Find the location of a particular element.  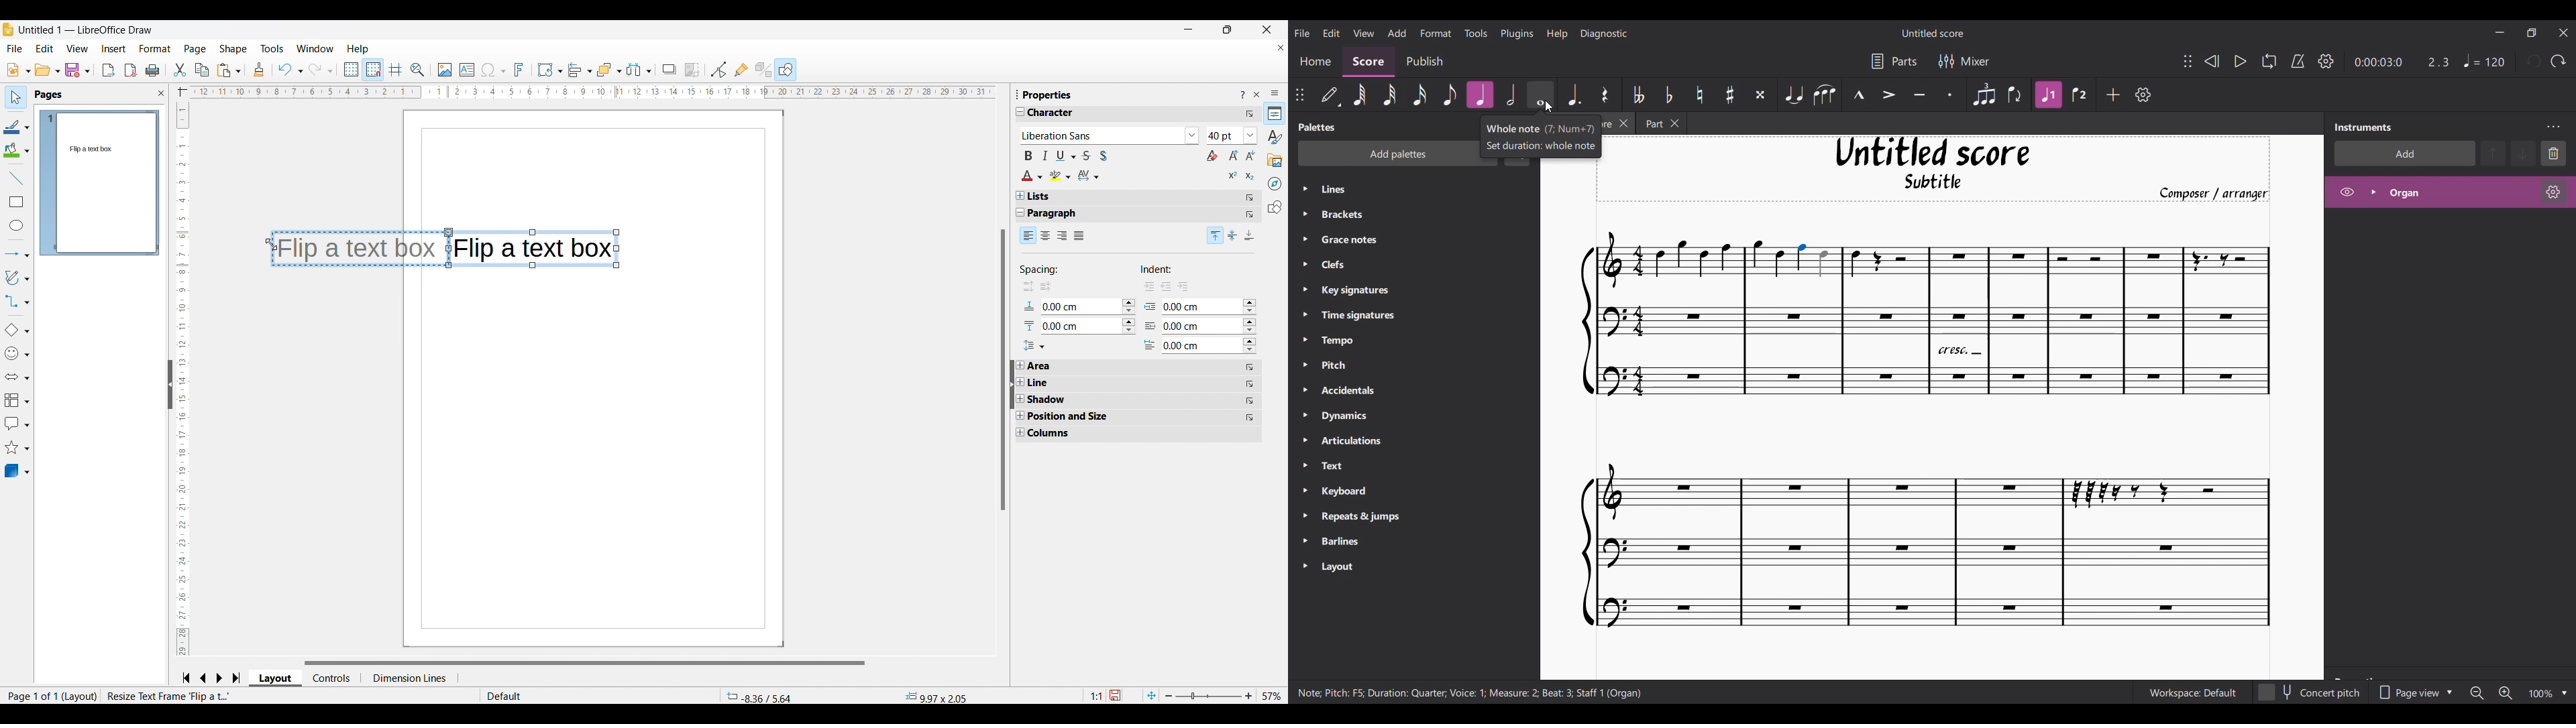

8th note is located at coordinates (1450, 94).